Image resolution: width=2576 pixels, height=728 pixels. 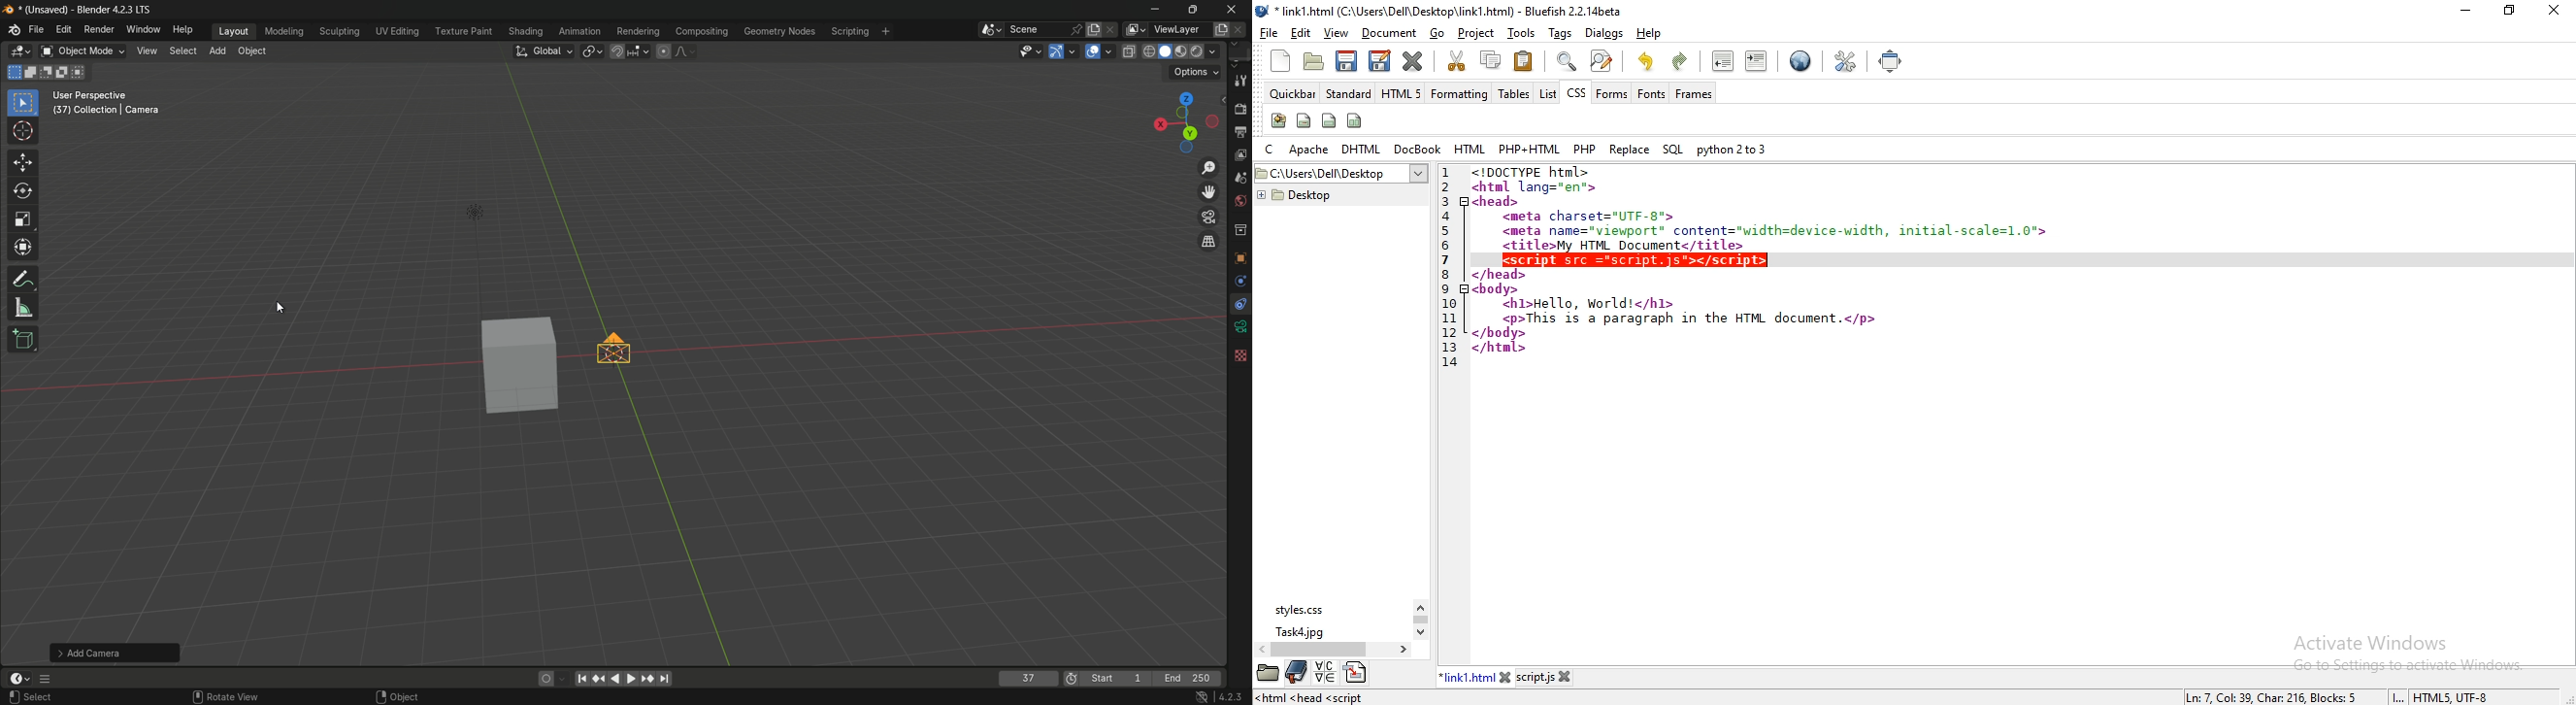 I want to click on material preview, so click(x=1186, y=52).